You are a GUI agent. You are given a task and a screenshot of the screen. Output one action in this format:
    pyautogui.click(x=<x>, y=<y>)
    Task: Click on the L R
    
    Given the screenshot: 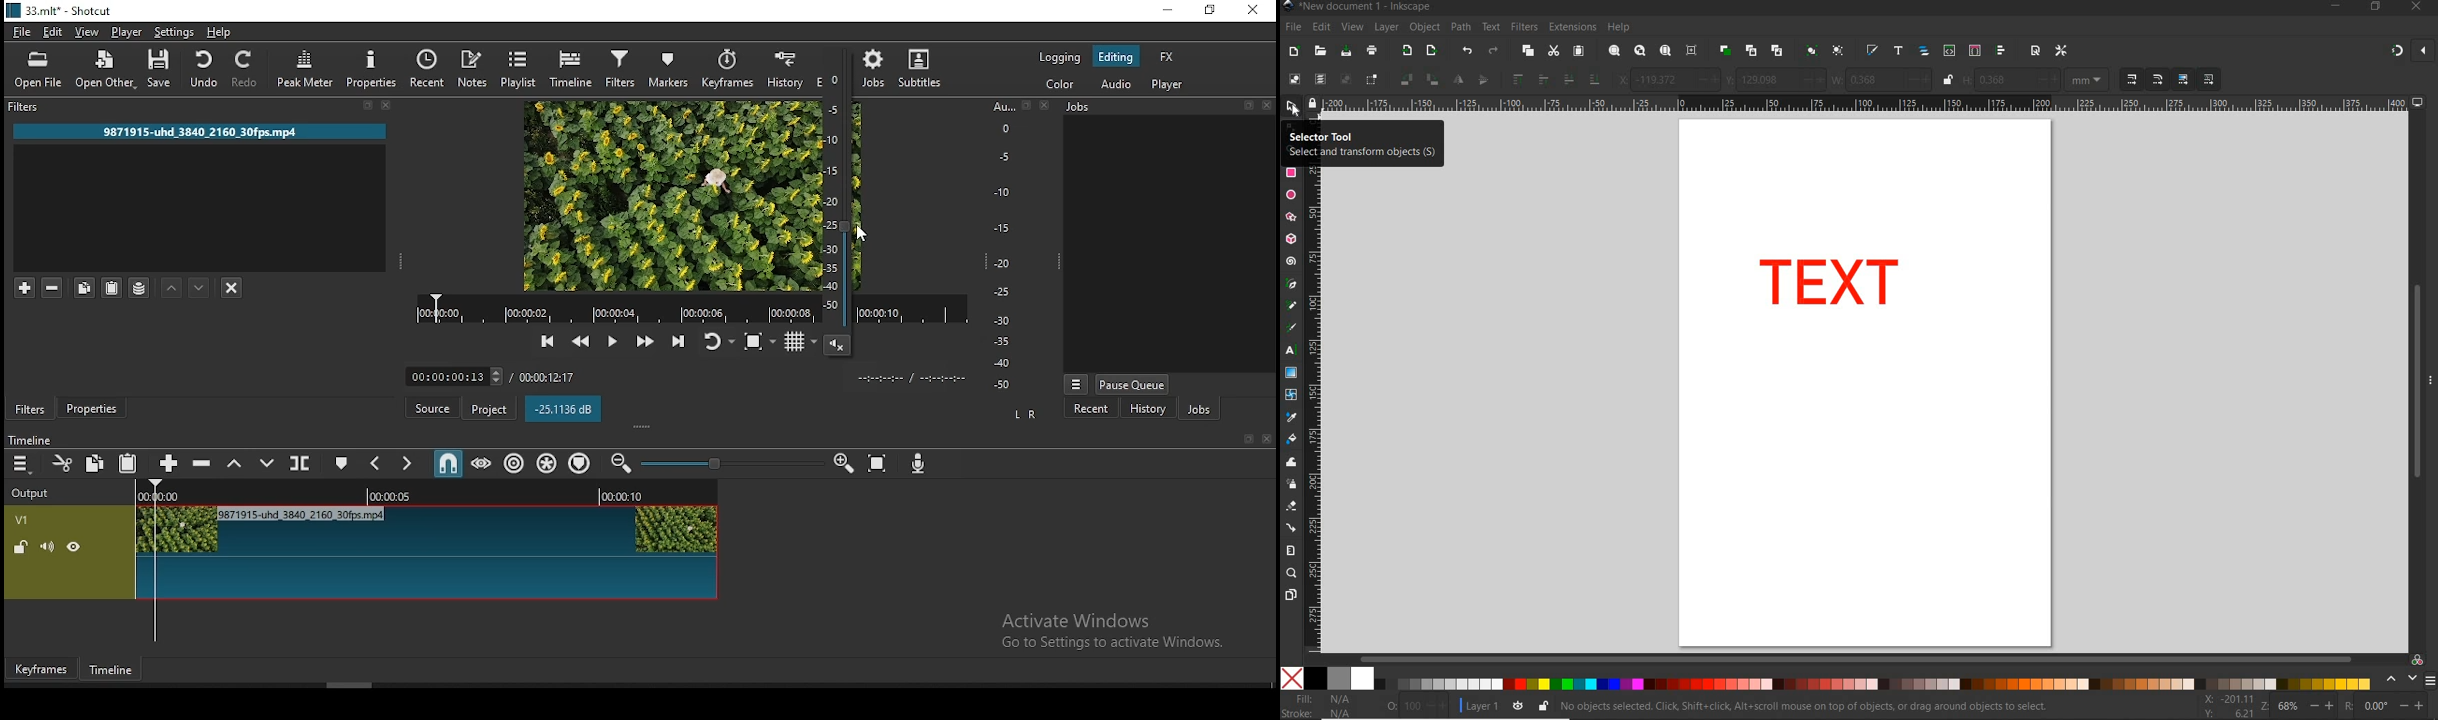 What is the action you would take?
    pyautogui.click(x=1025, y=415)
    